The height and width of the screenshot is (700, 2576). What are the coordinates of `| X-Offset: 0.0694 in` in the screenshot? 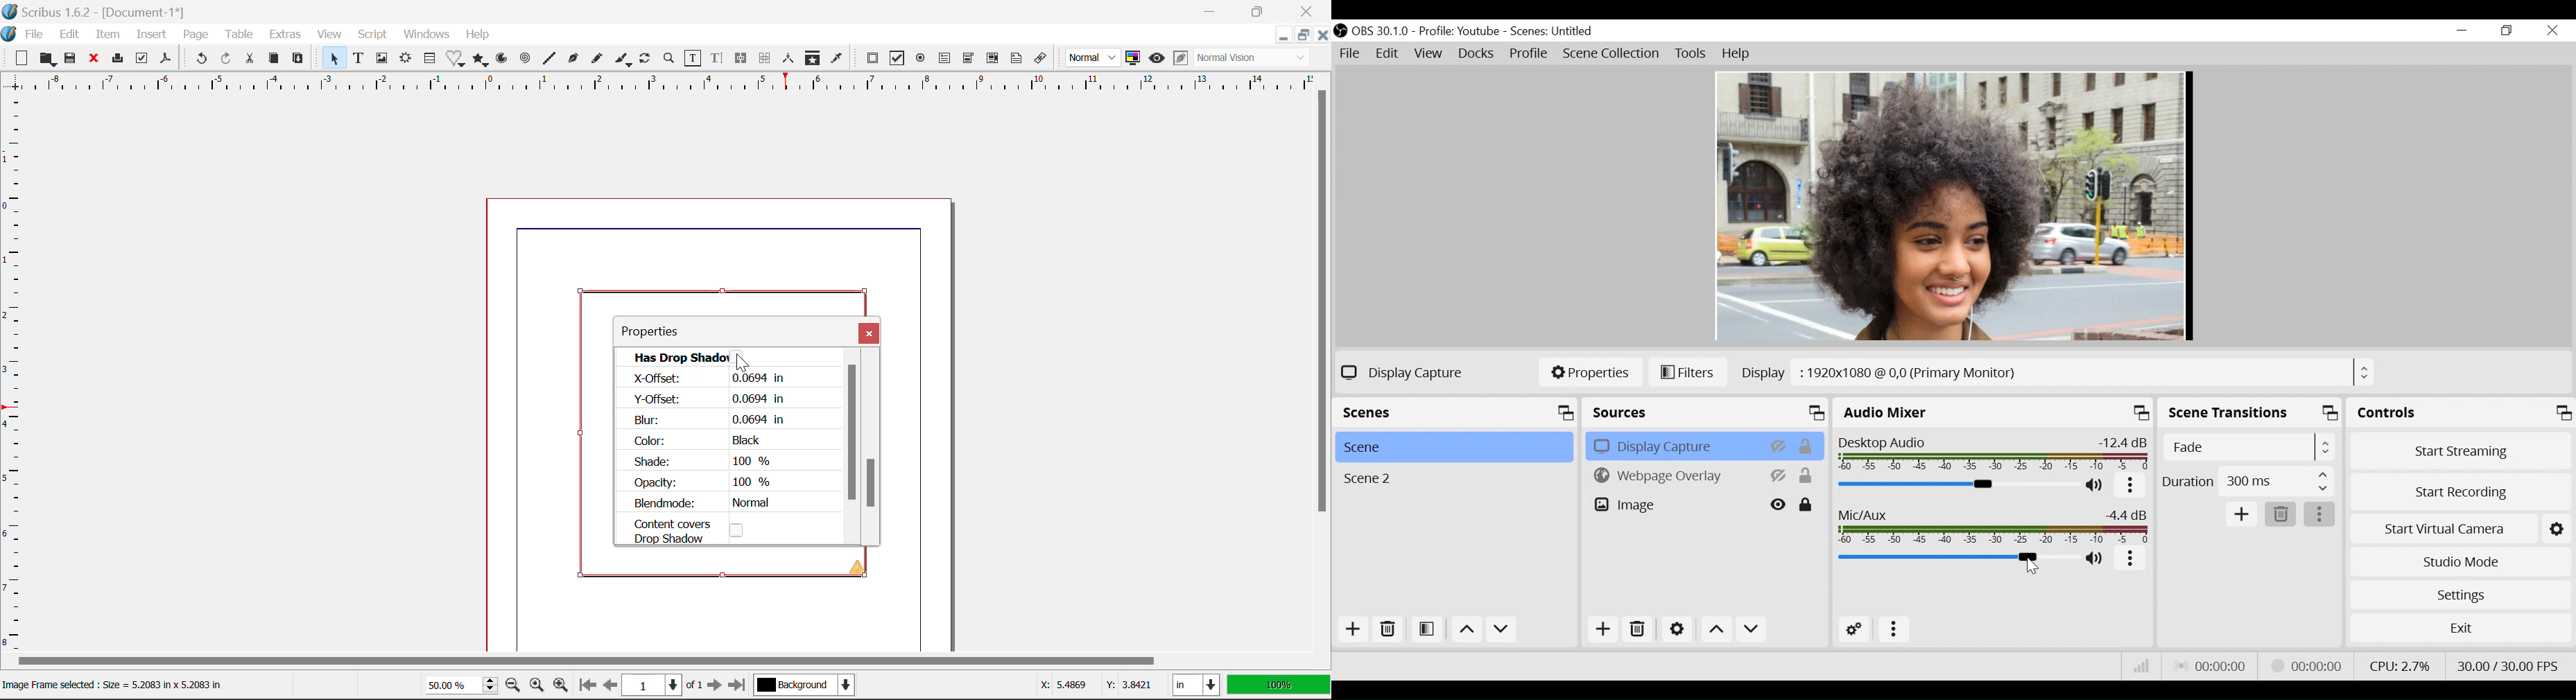 It's located at (706, 378).